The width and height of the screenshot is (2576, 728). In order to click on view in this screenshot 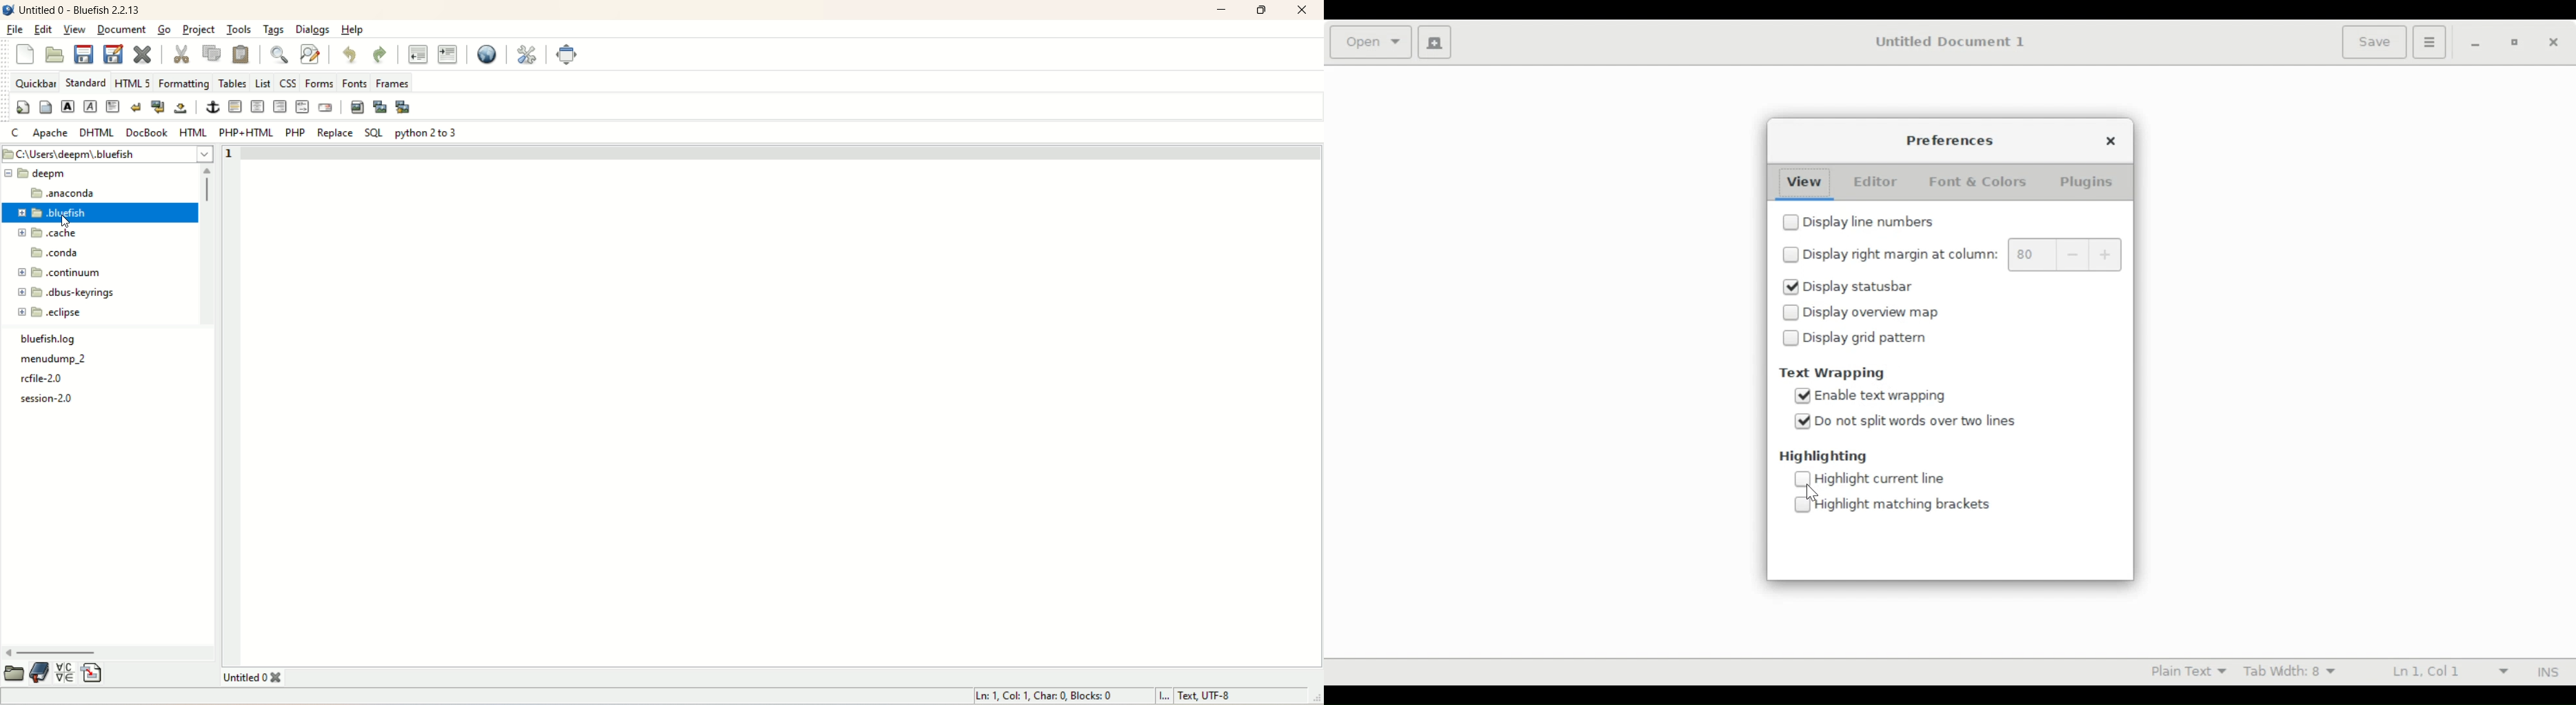, I will do `click(77, 30)`.